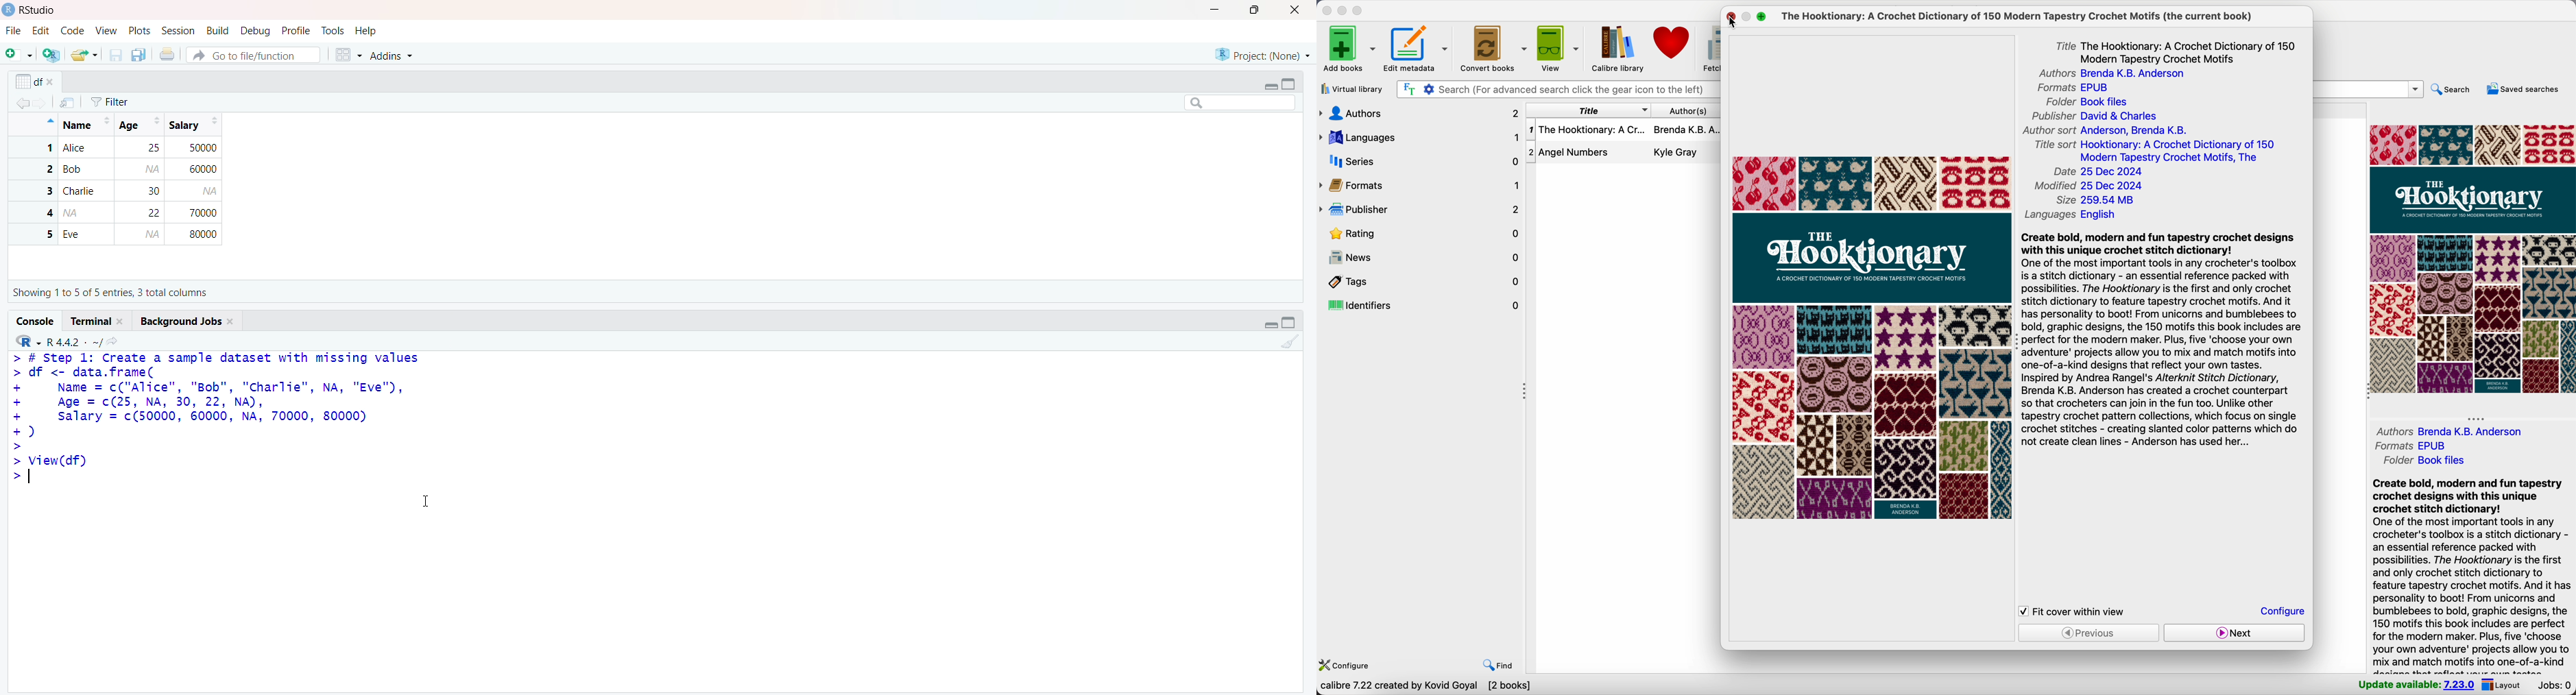 Image resolution: width=2576 pixels, height=700 pixels. Describe the element at coordinates (117, 193) in the screenshot. I see `1 Alice 25 50000
2 Bob 60000
3 Charlie 30

4 2 70000
5 Eve 80000` at that location.